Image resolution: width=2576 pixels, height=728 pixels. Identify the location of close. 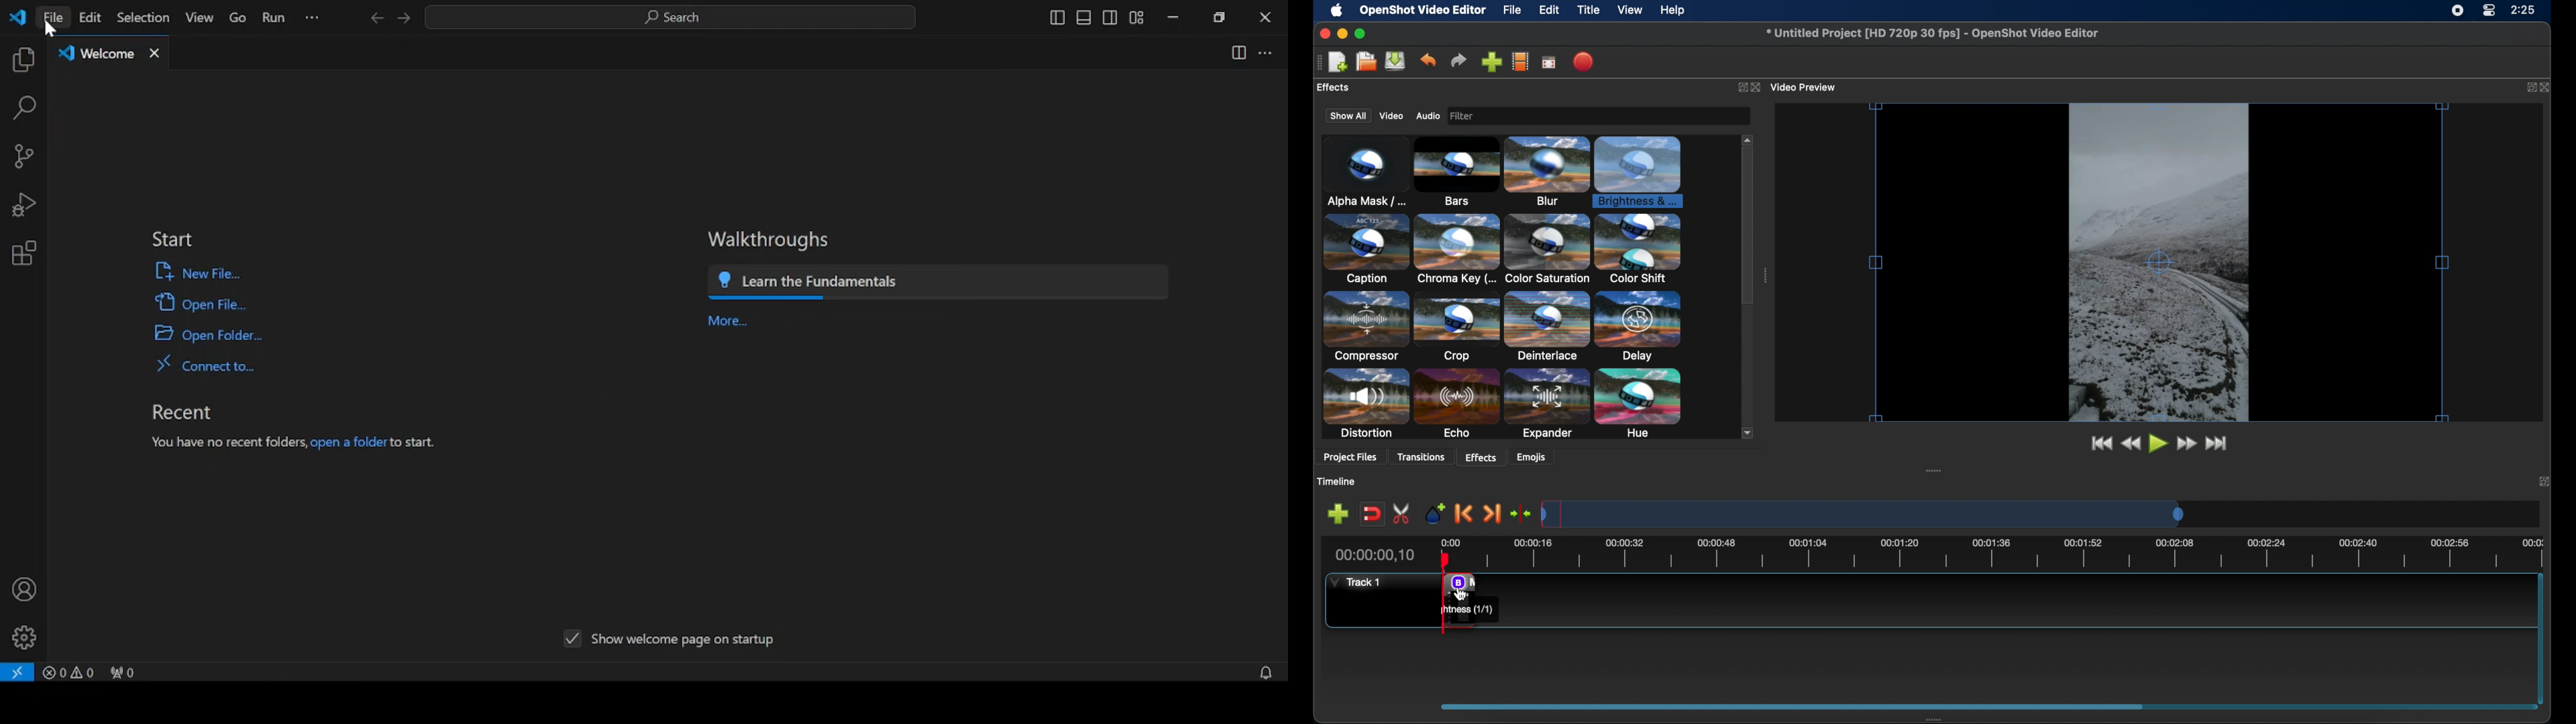
(1322, 34).